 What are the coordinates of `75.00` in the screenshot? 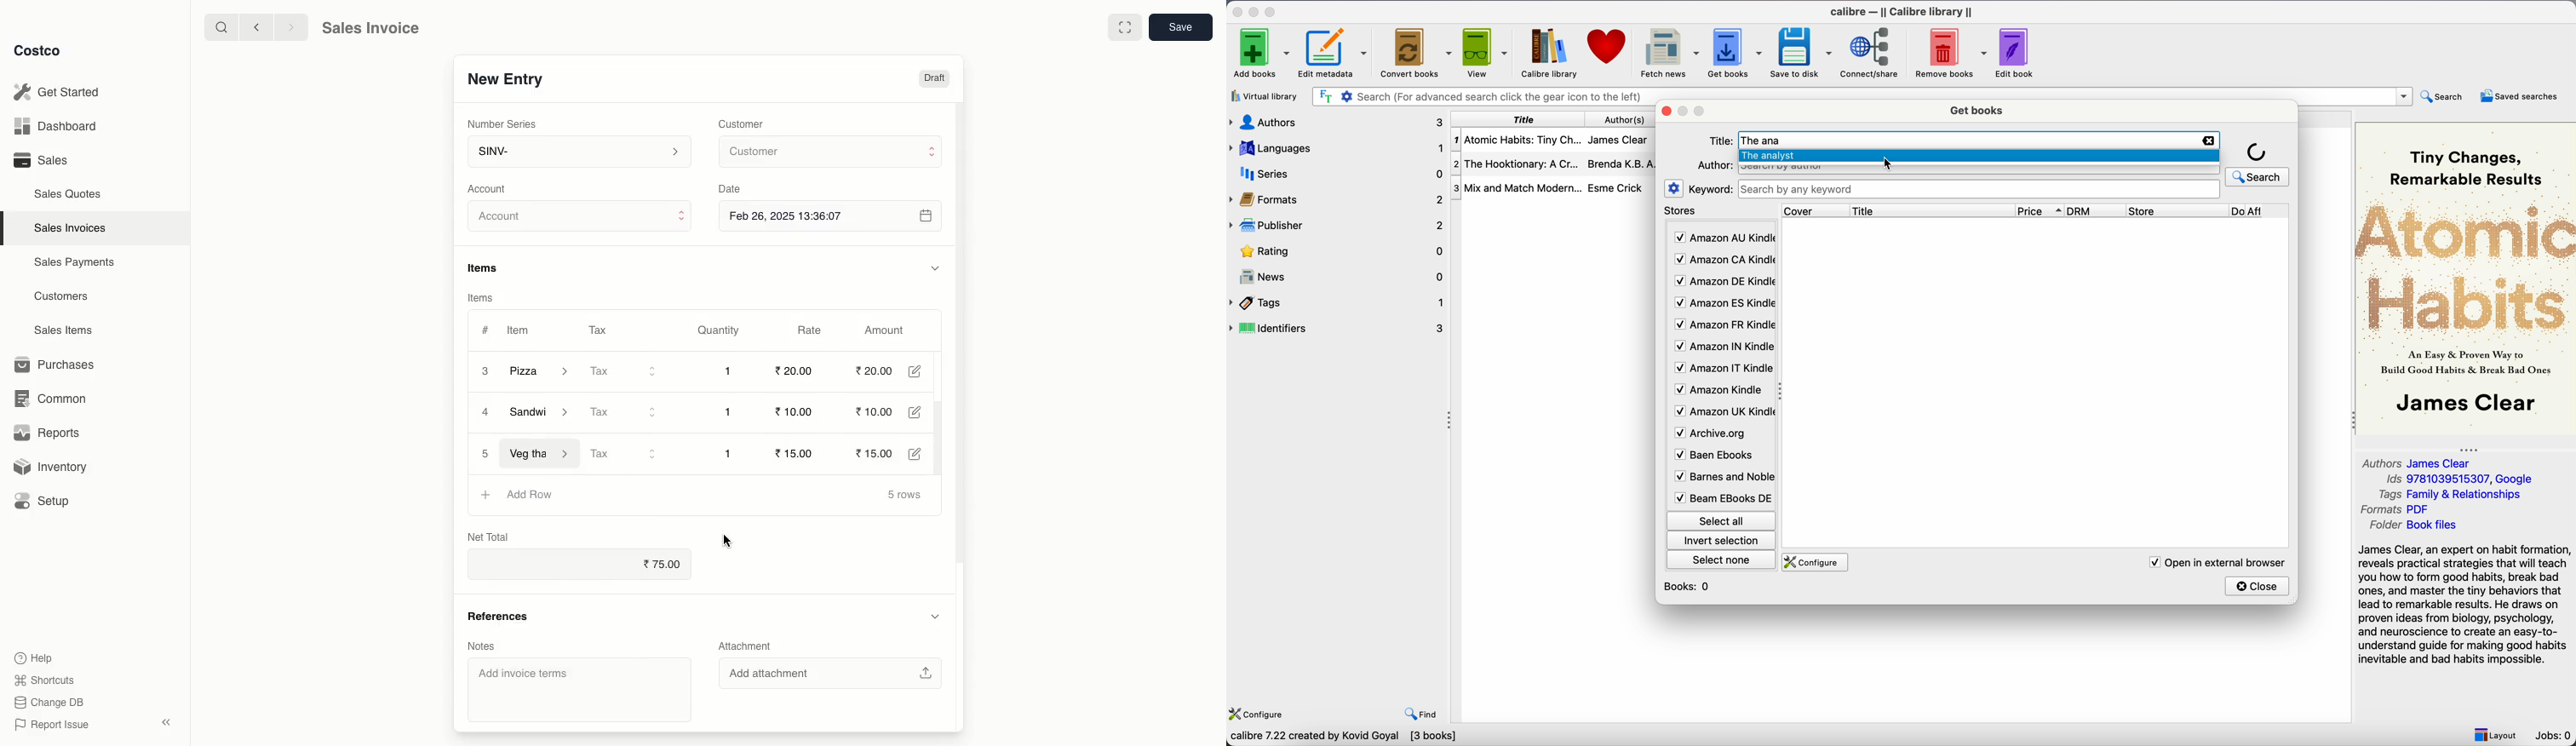 It's located at (665, 565).